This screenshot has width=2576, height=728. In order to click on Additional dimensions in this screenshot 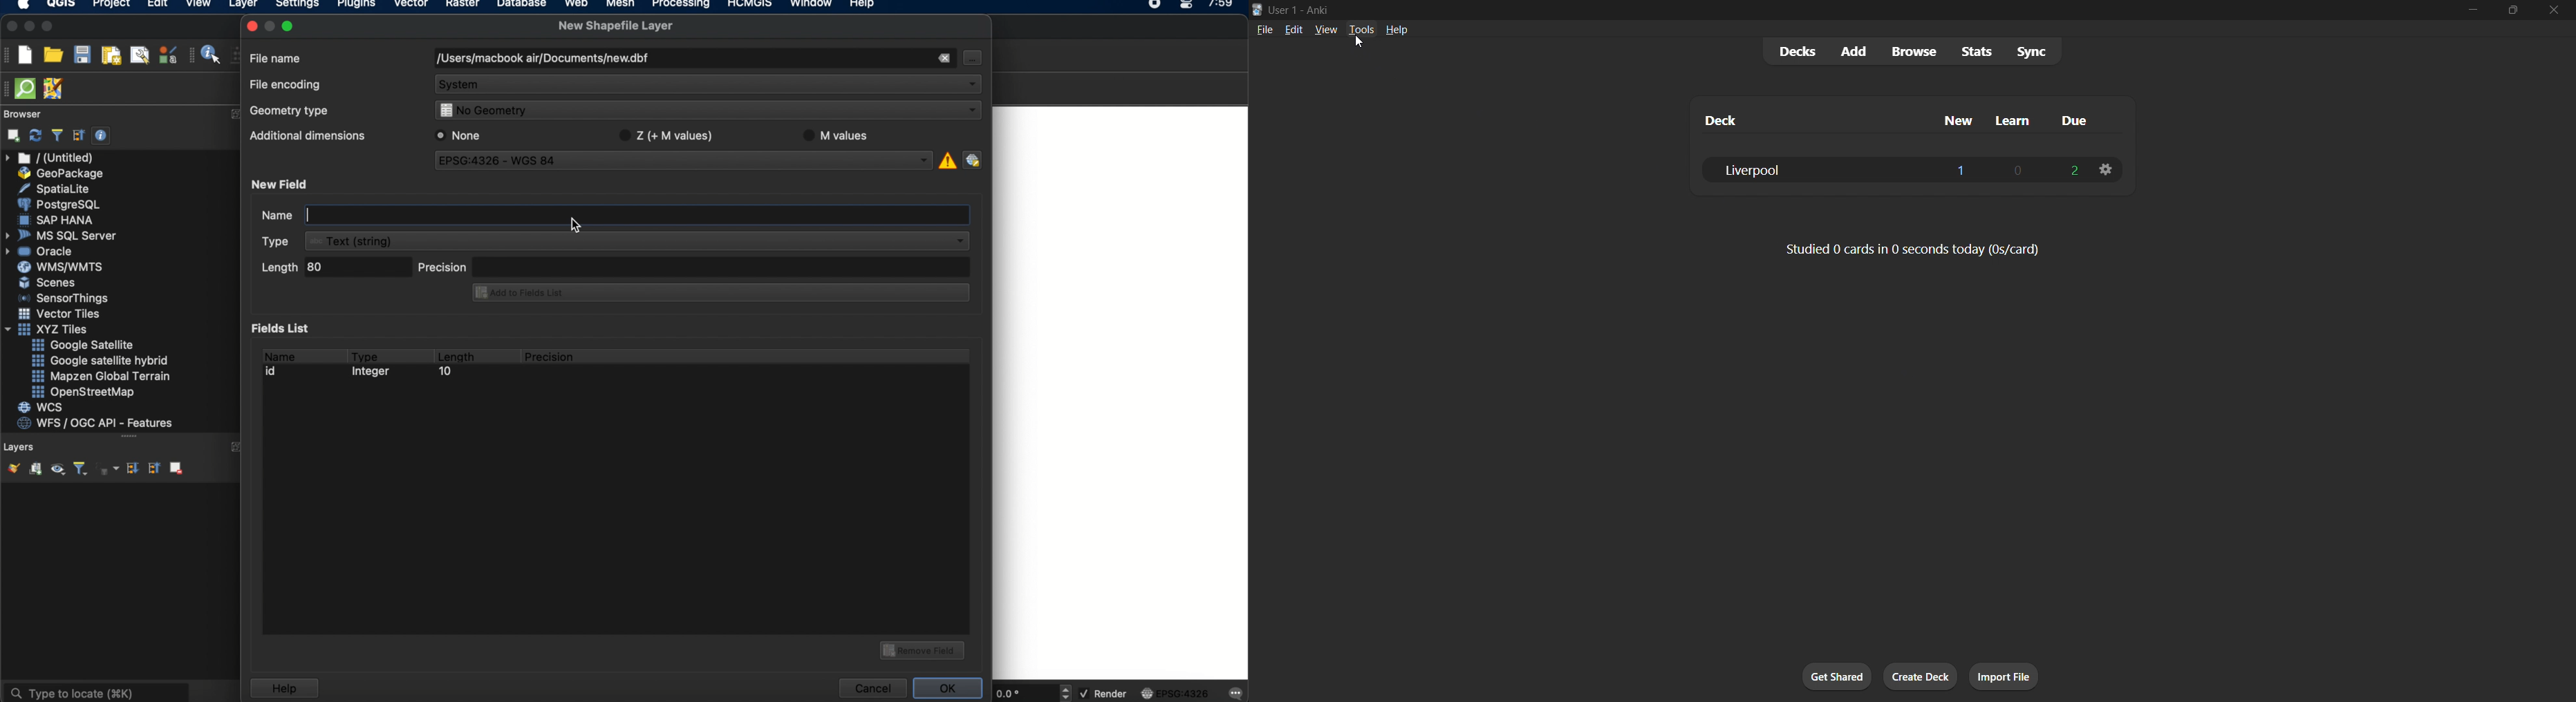, I will do `click(305, 138)`.